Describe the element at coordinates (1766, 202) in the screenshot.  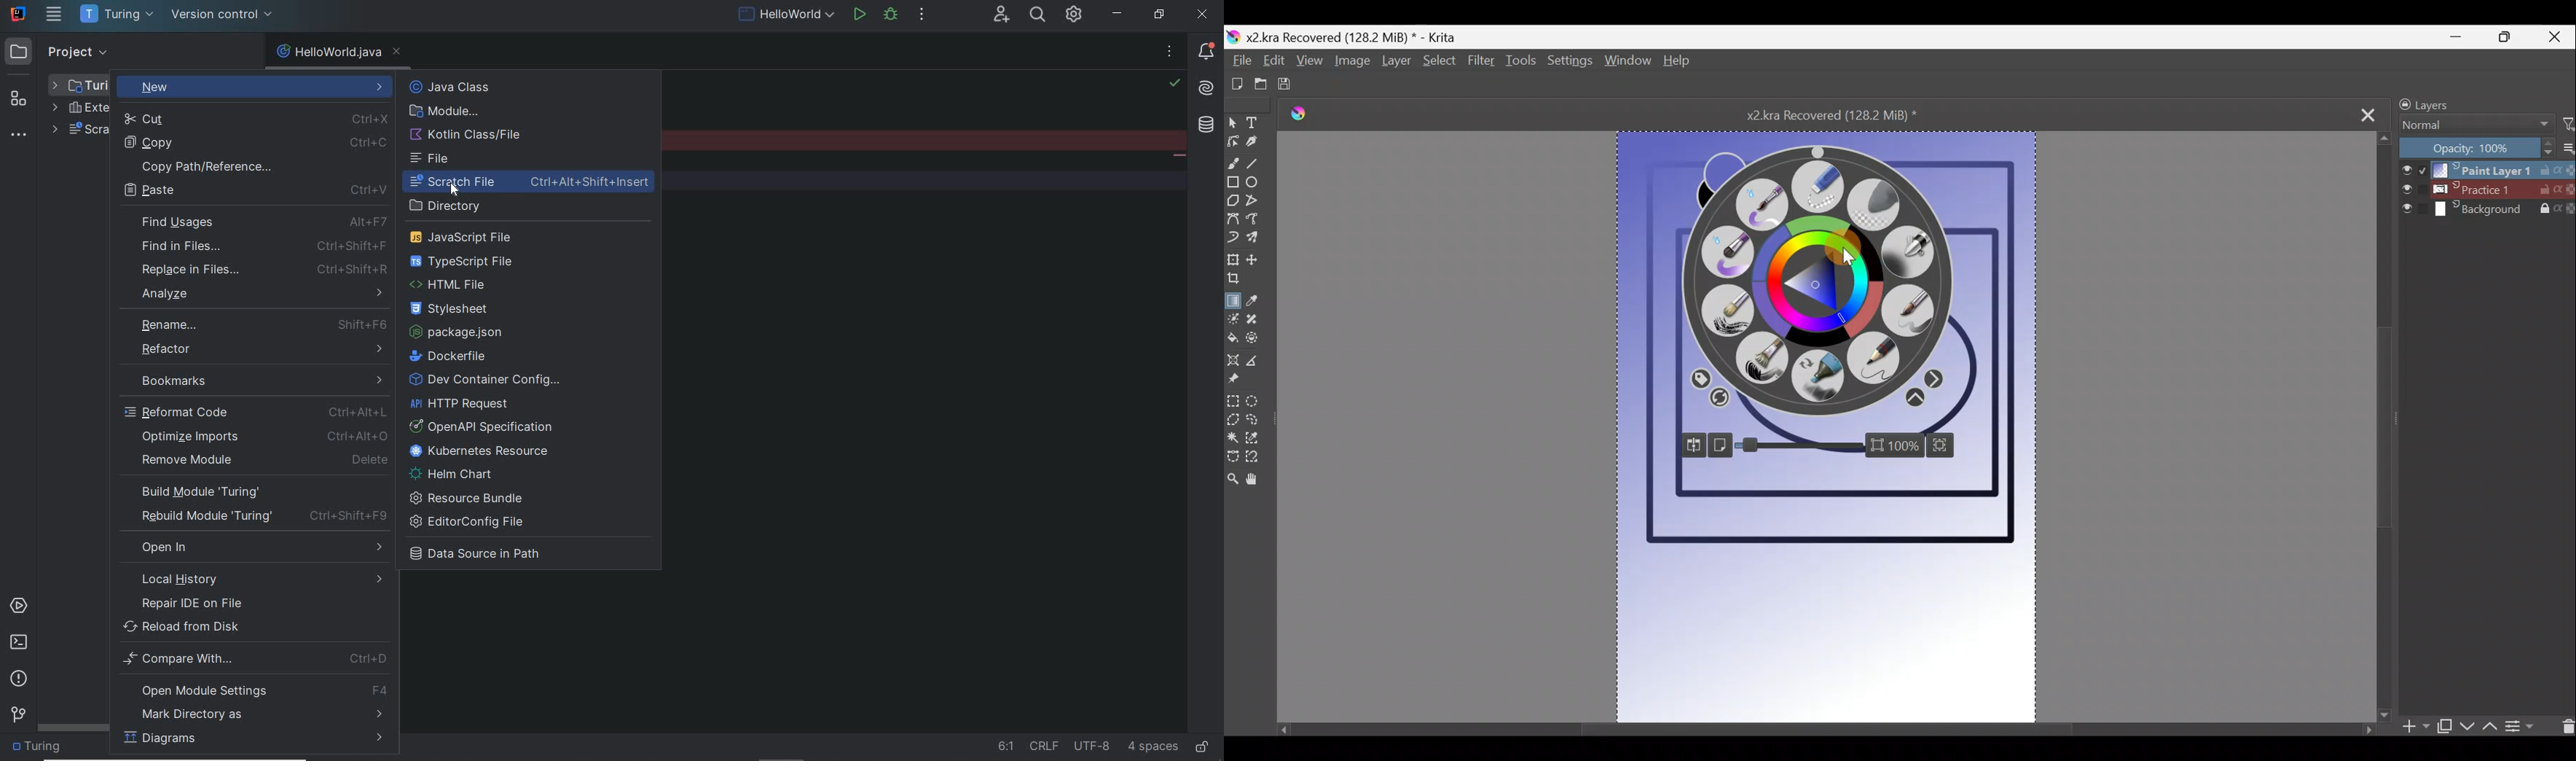
I see `Wet paint details` at that location.